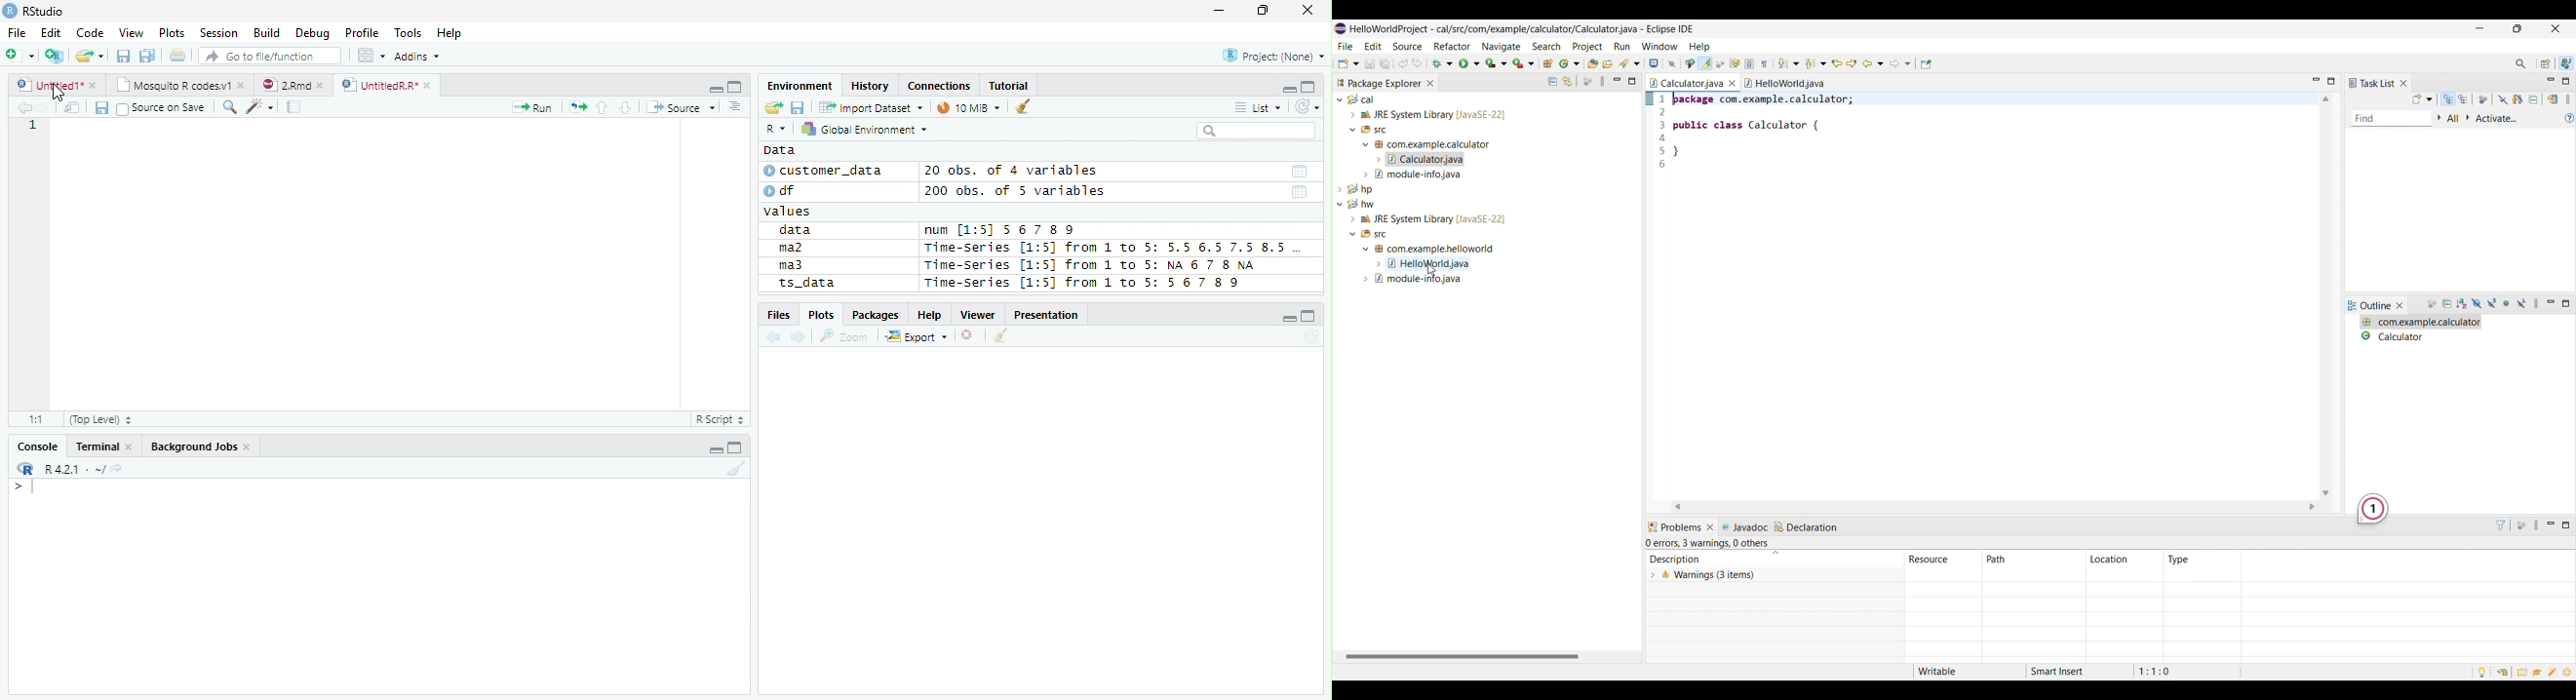  Describe the element at coordinates (1001, 335) in the screenshot. I see `Clean` at that location.